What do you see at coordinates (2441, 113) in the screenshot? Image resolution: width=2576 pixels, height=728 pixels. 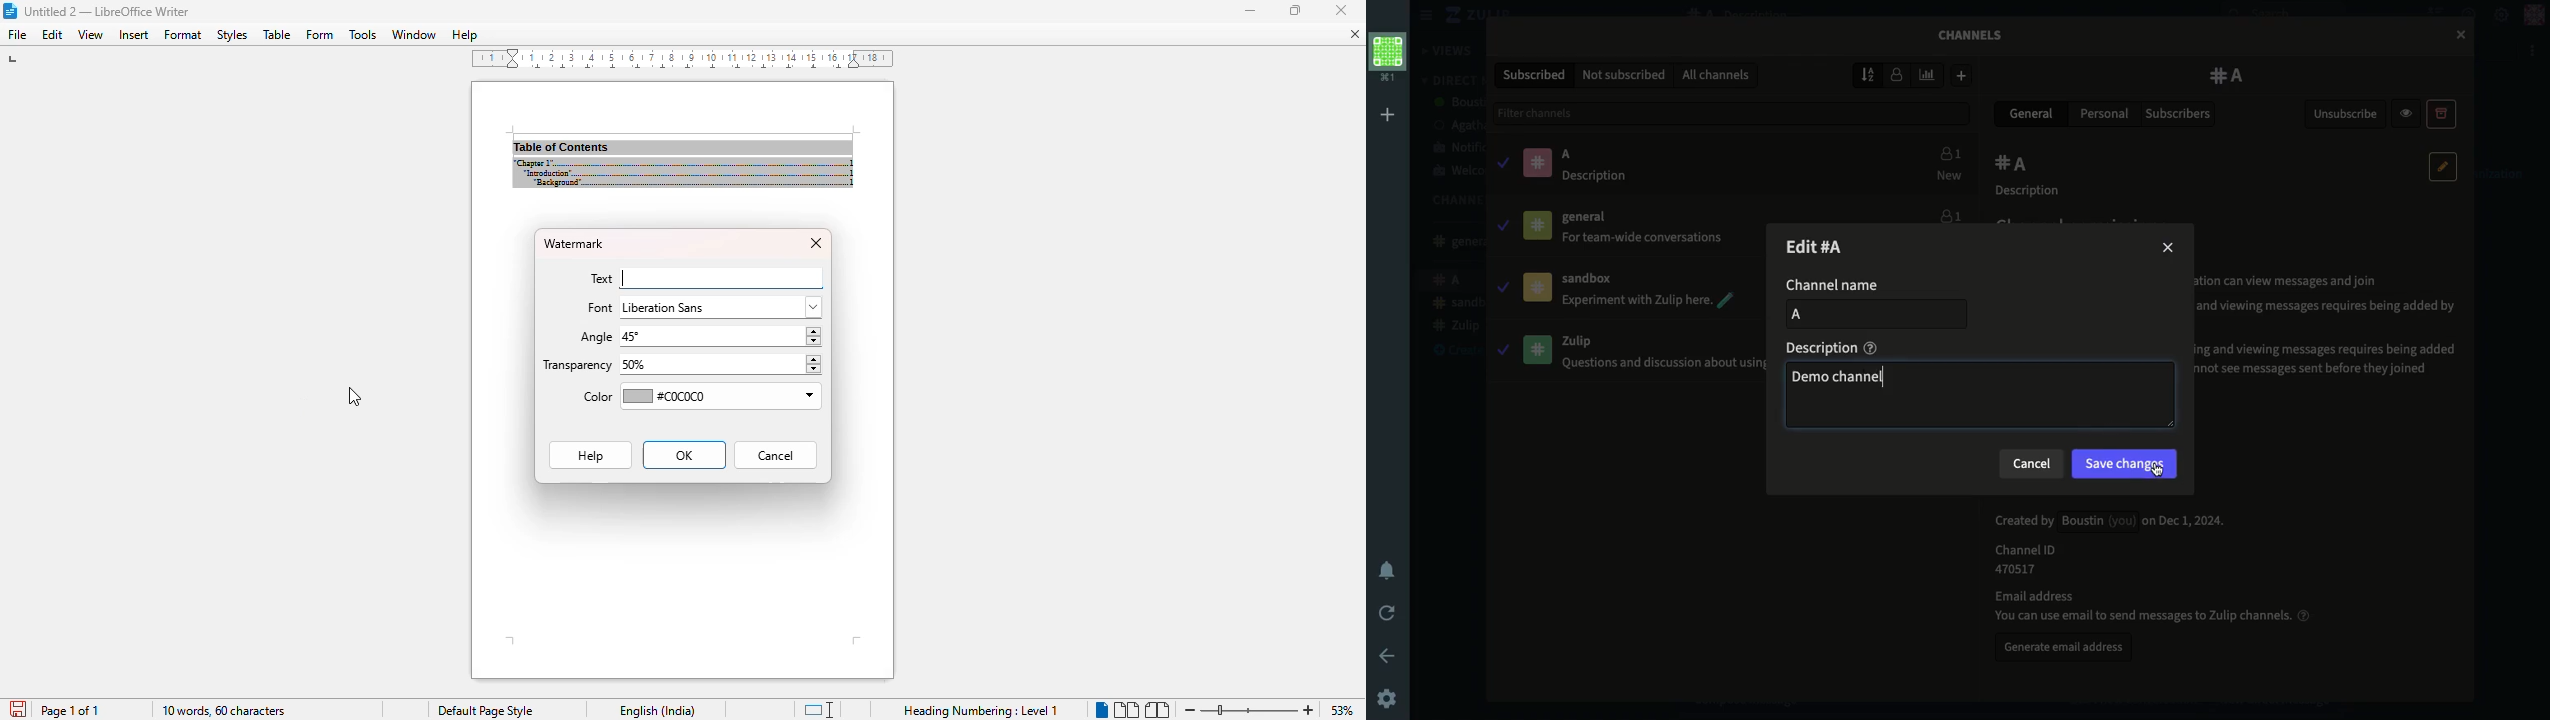 I see `Archive` at bounding box center [2441, 113].